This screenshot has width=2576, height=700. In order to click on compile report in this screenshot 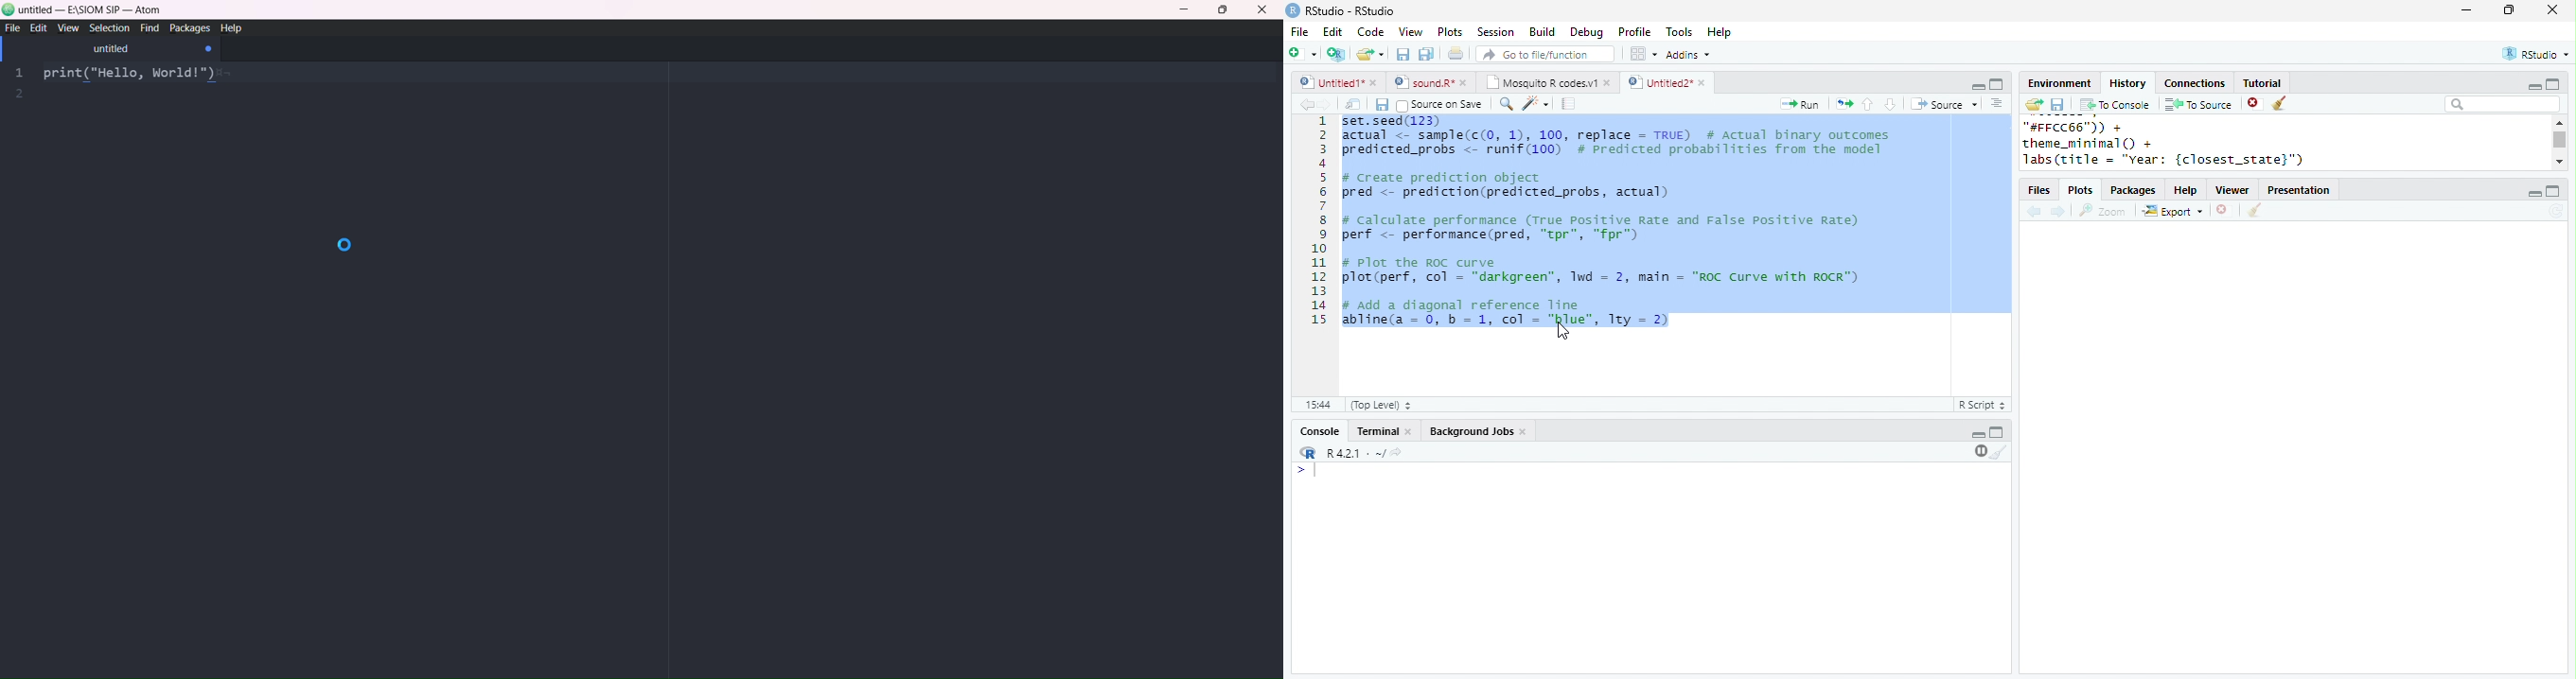, I will do `click(1569, 103)`.